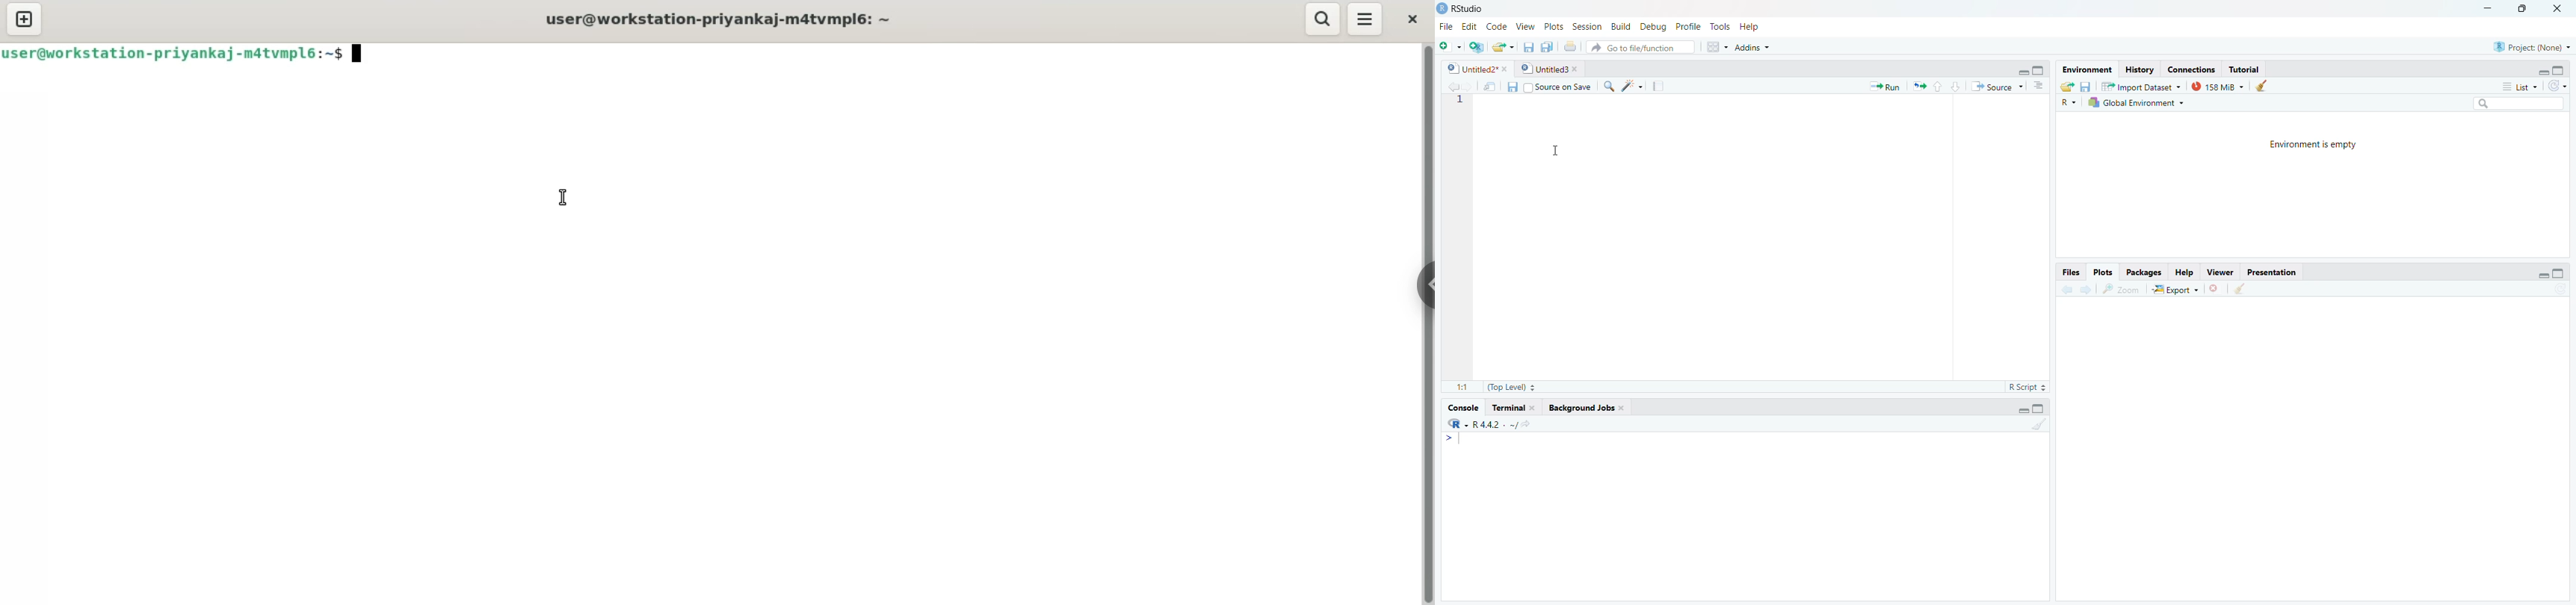 Image resolution: width=2576 pixels, height=616 pixels. Describe the element at coordinates (1551, 68) in the screenshot. I see `) | Untitled3` at that location.